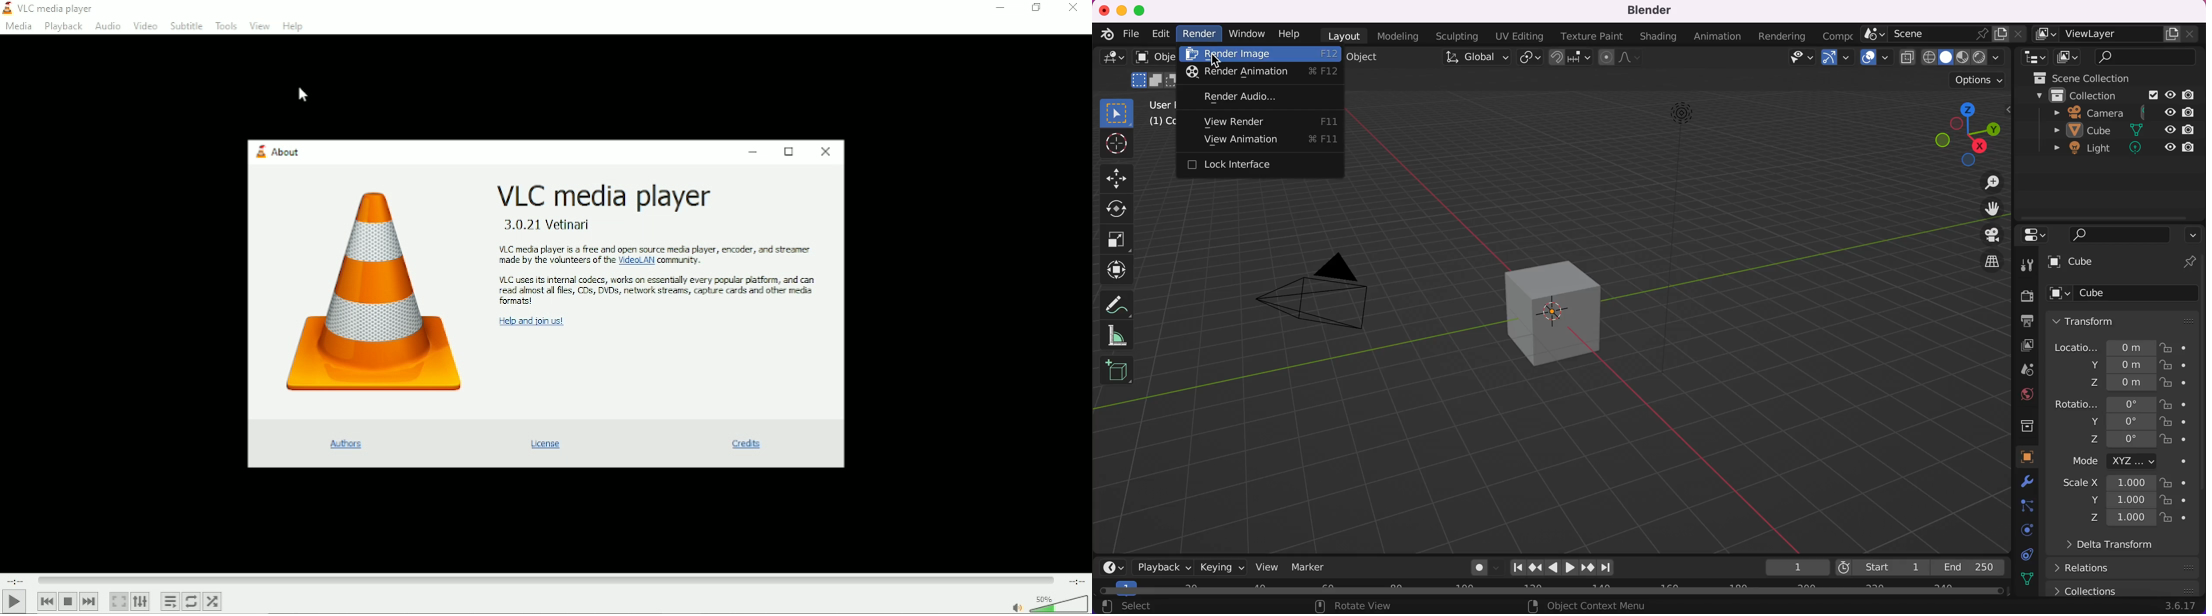  What do you see at coordinates (1361, 607) in the screenshot?
I see `rotate view` at bounding box center [1361, 607].